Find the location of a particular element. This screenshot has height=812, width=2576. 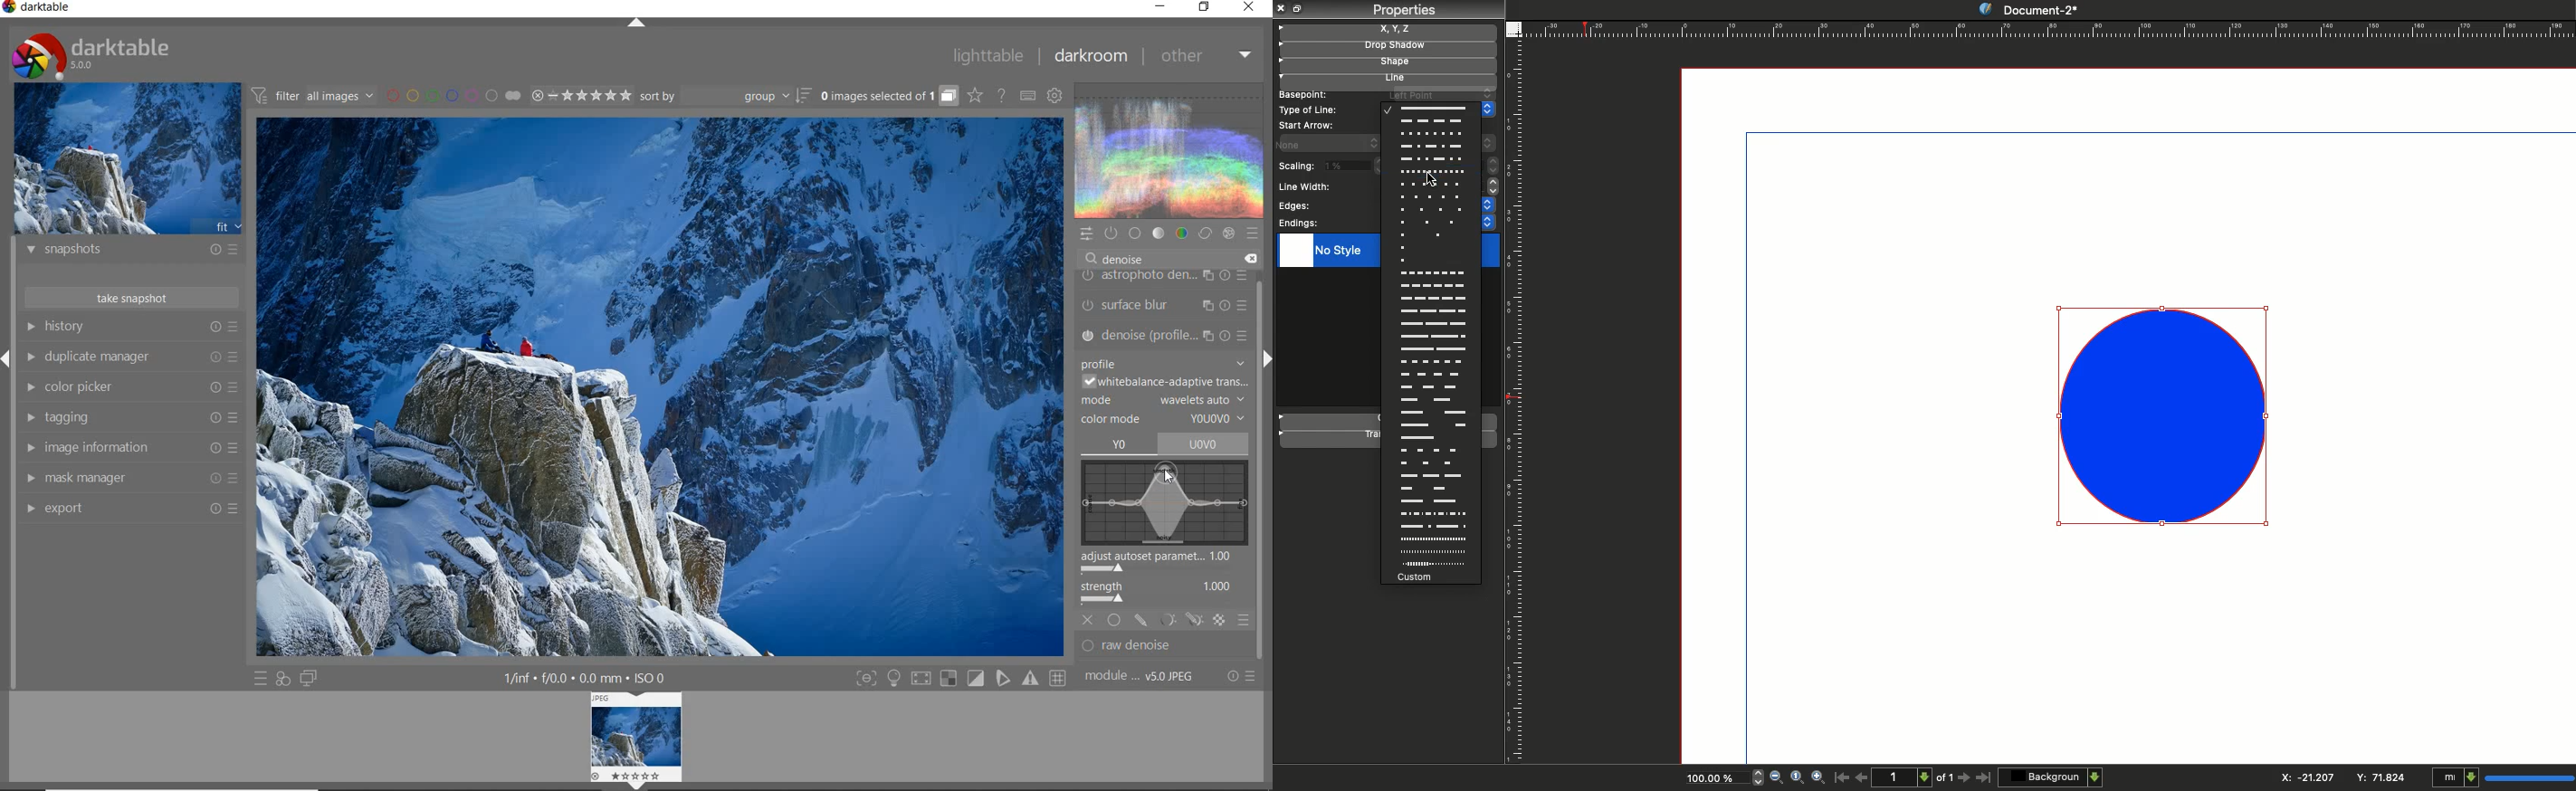

line option is located at coordinates (1432, 386).